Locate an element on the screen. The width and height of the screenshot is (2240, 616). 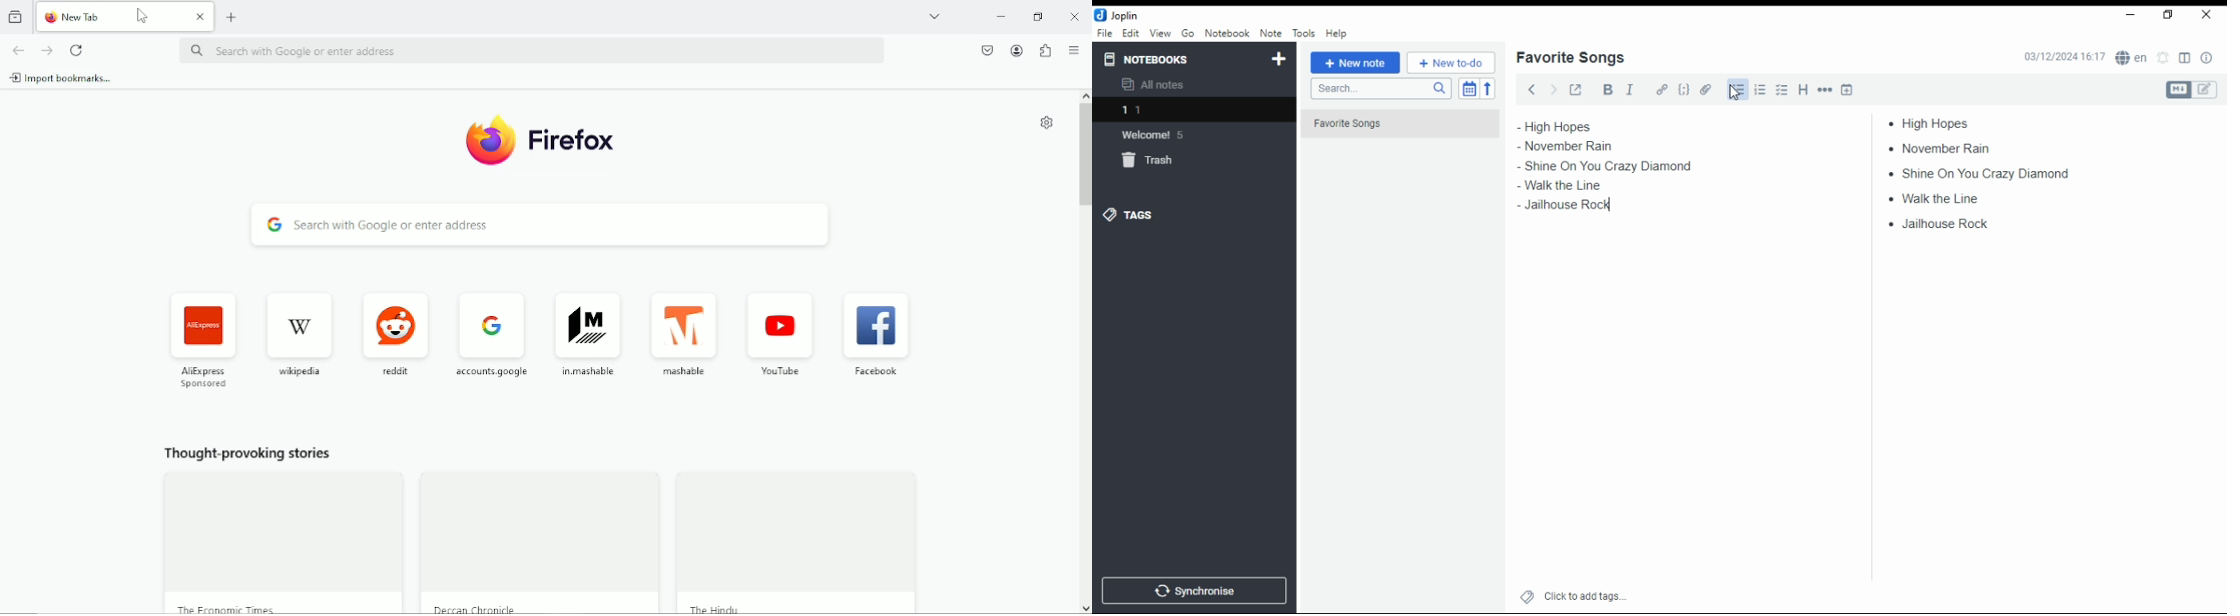
03/12/2024 16:16 is located at coordinates (2064, 57).